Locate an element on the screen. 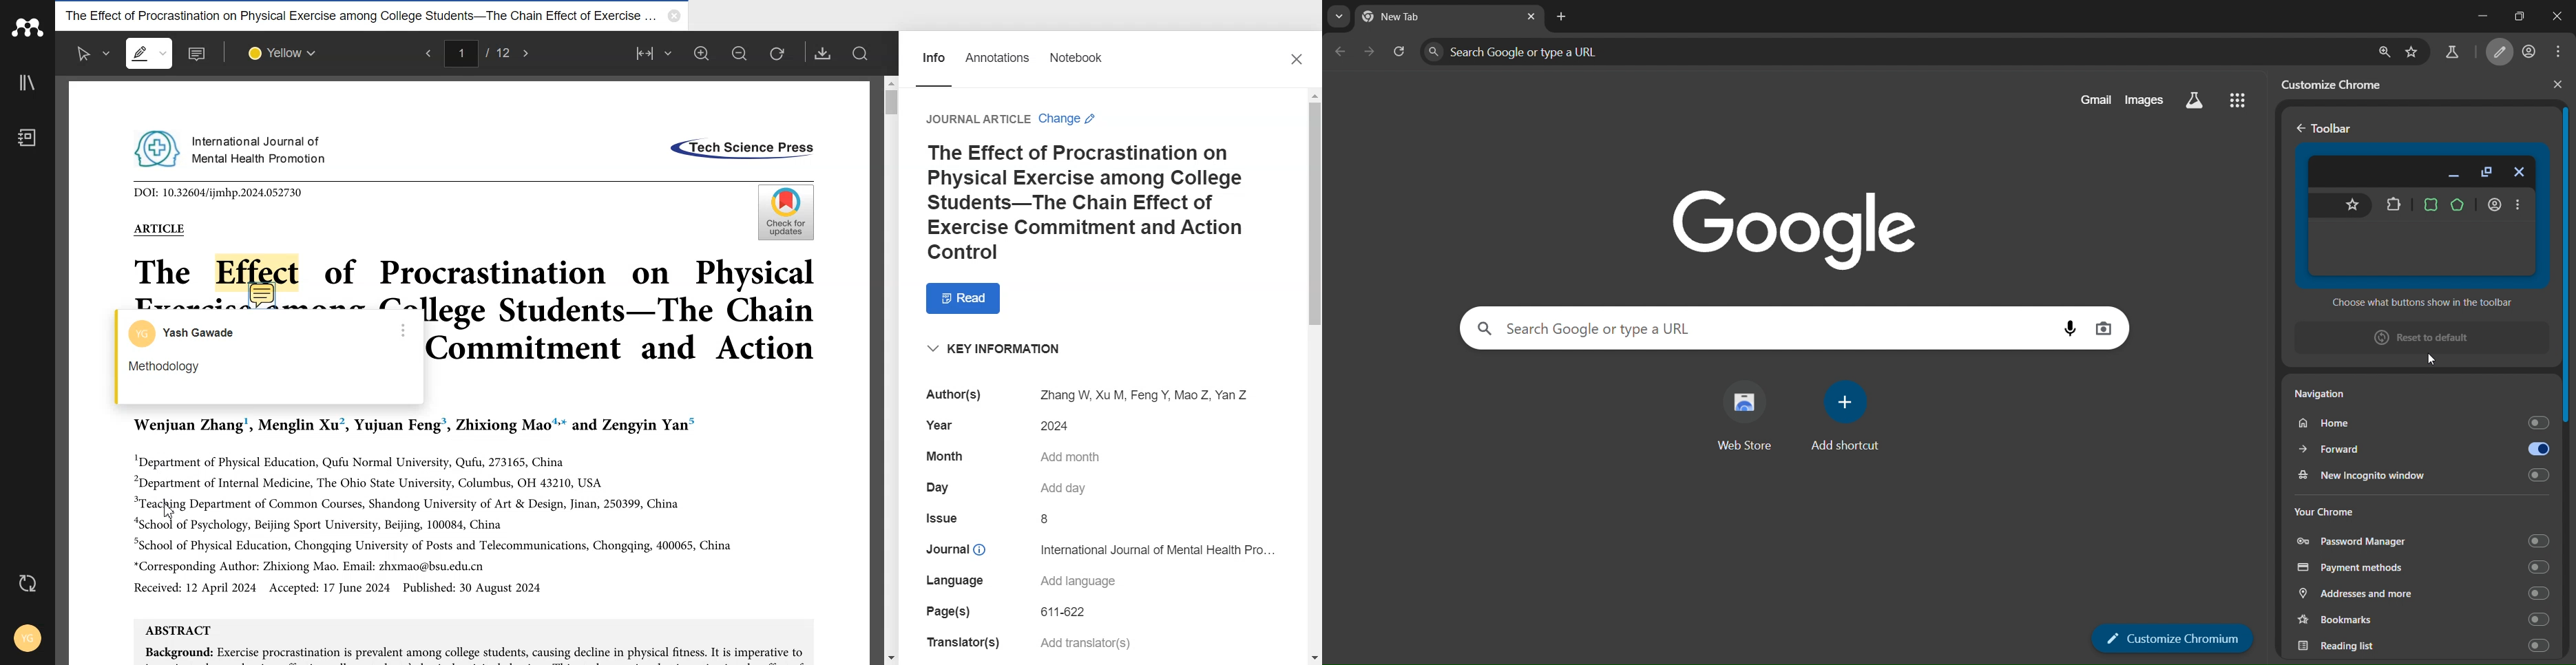 The height and width of the screenshot is (672, 2576). search labs is located at coordinates (2454, 52).